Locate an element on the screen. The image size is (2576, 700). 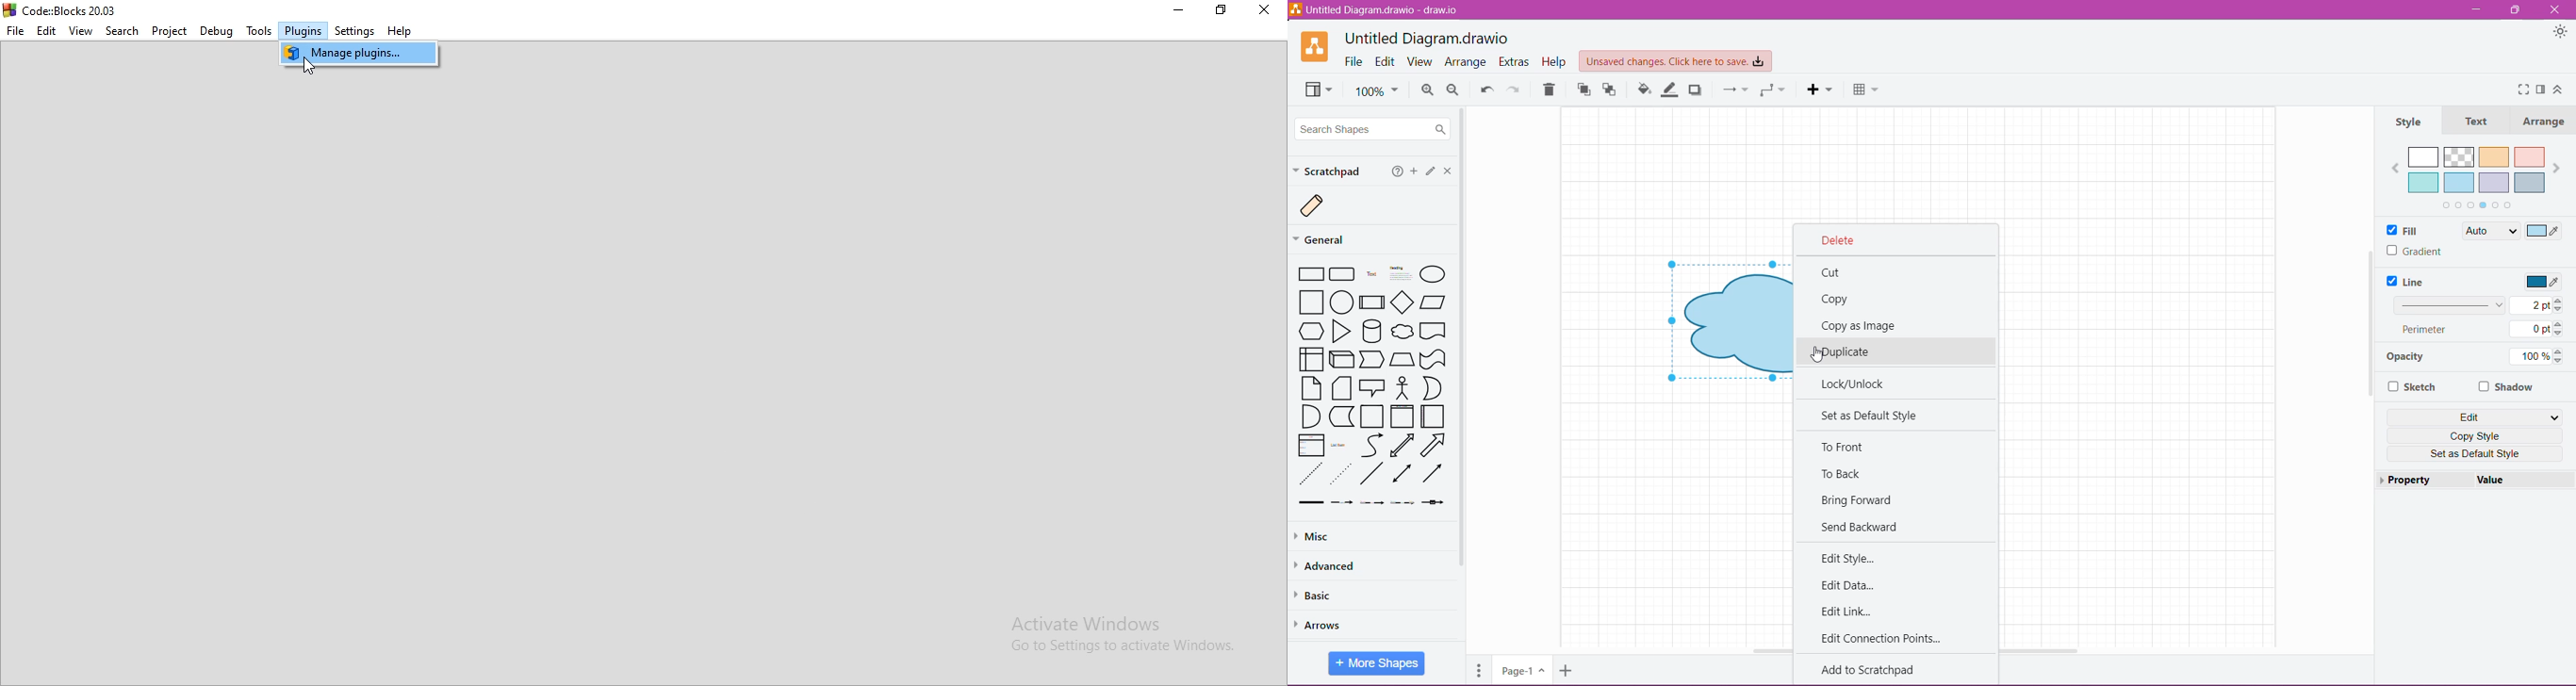
Zoom In is located at coordinates (1426, 91).